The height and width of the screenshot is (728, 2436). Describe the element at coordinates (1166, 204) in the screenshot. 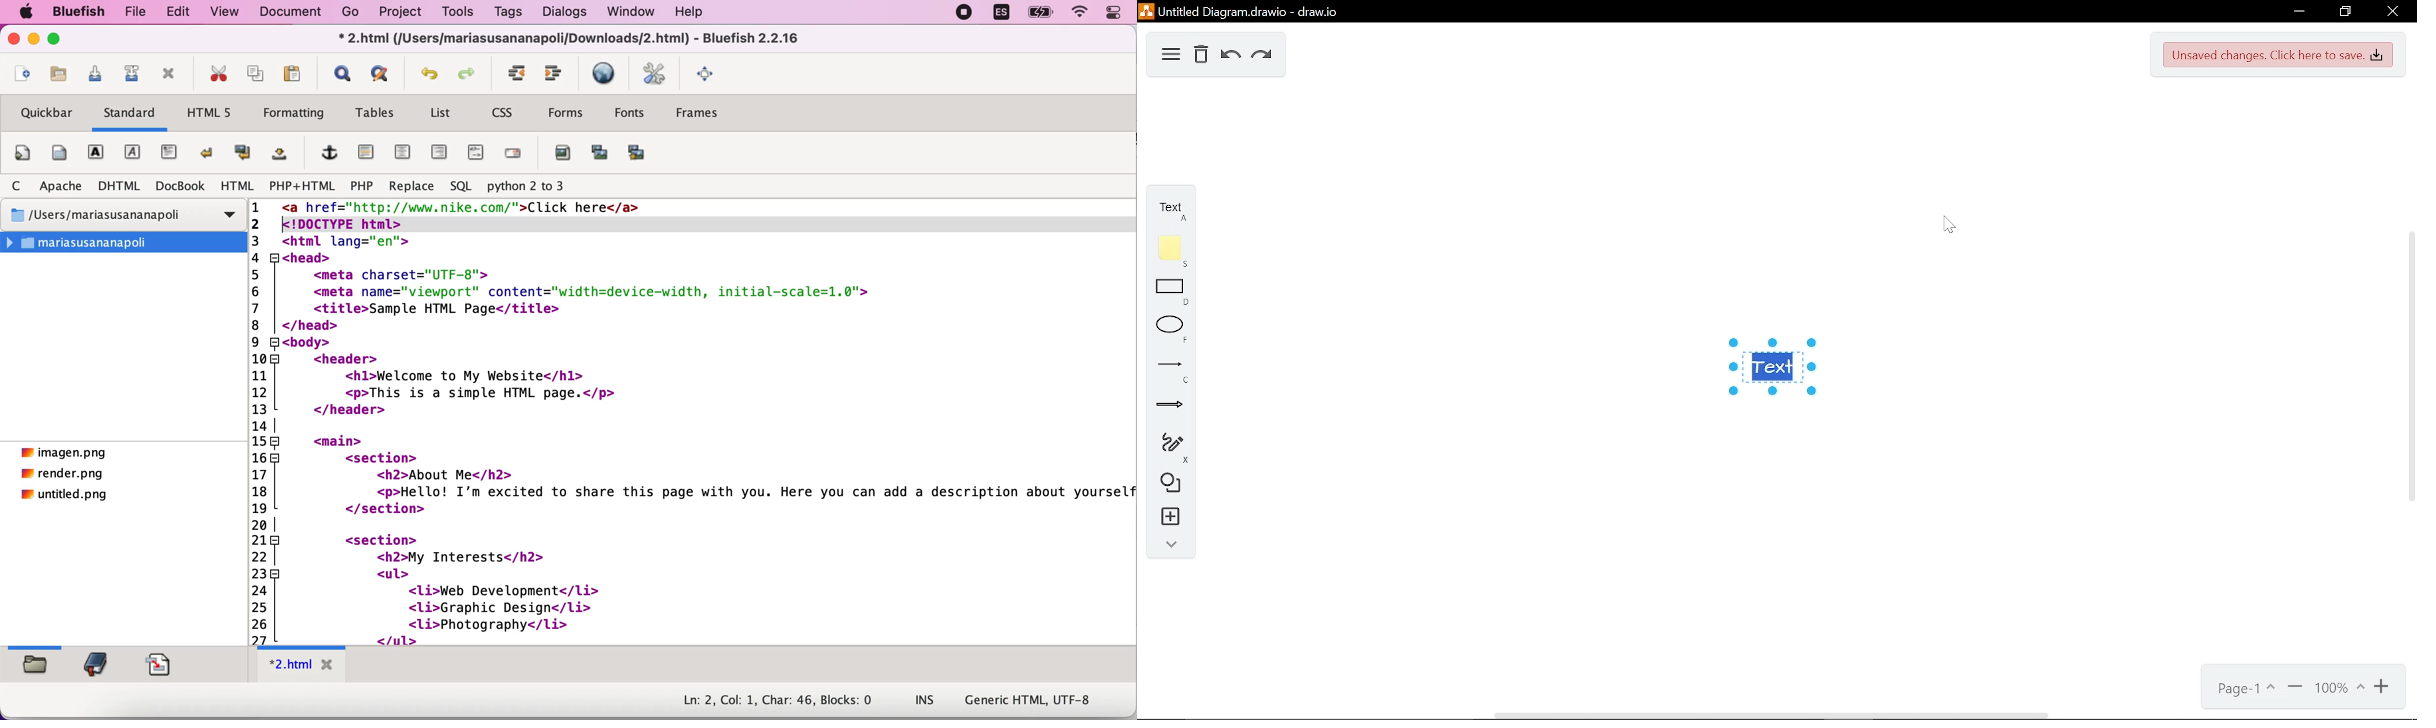

I see `Text` at that location.